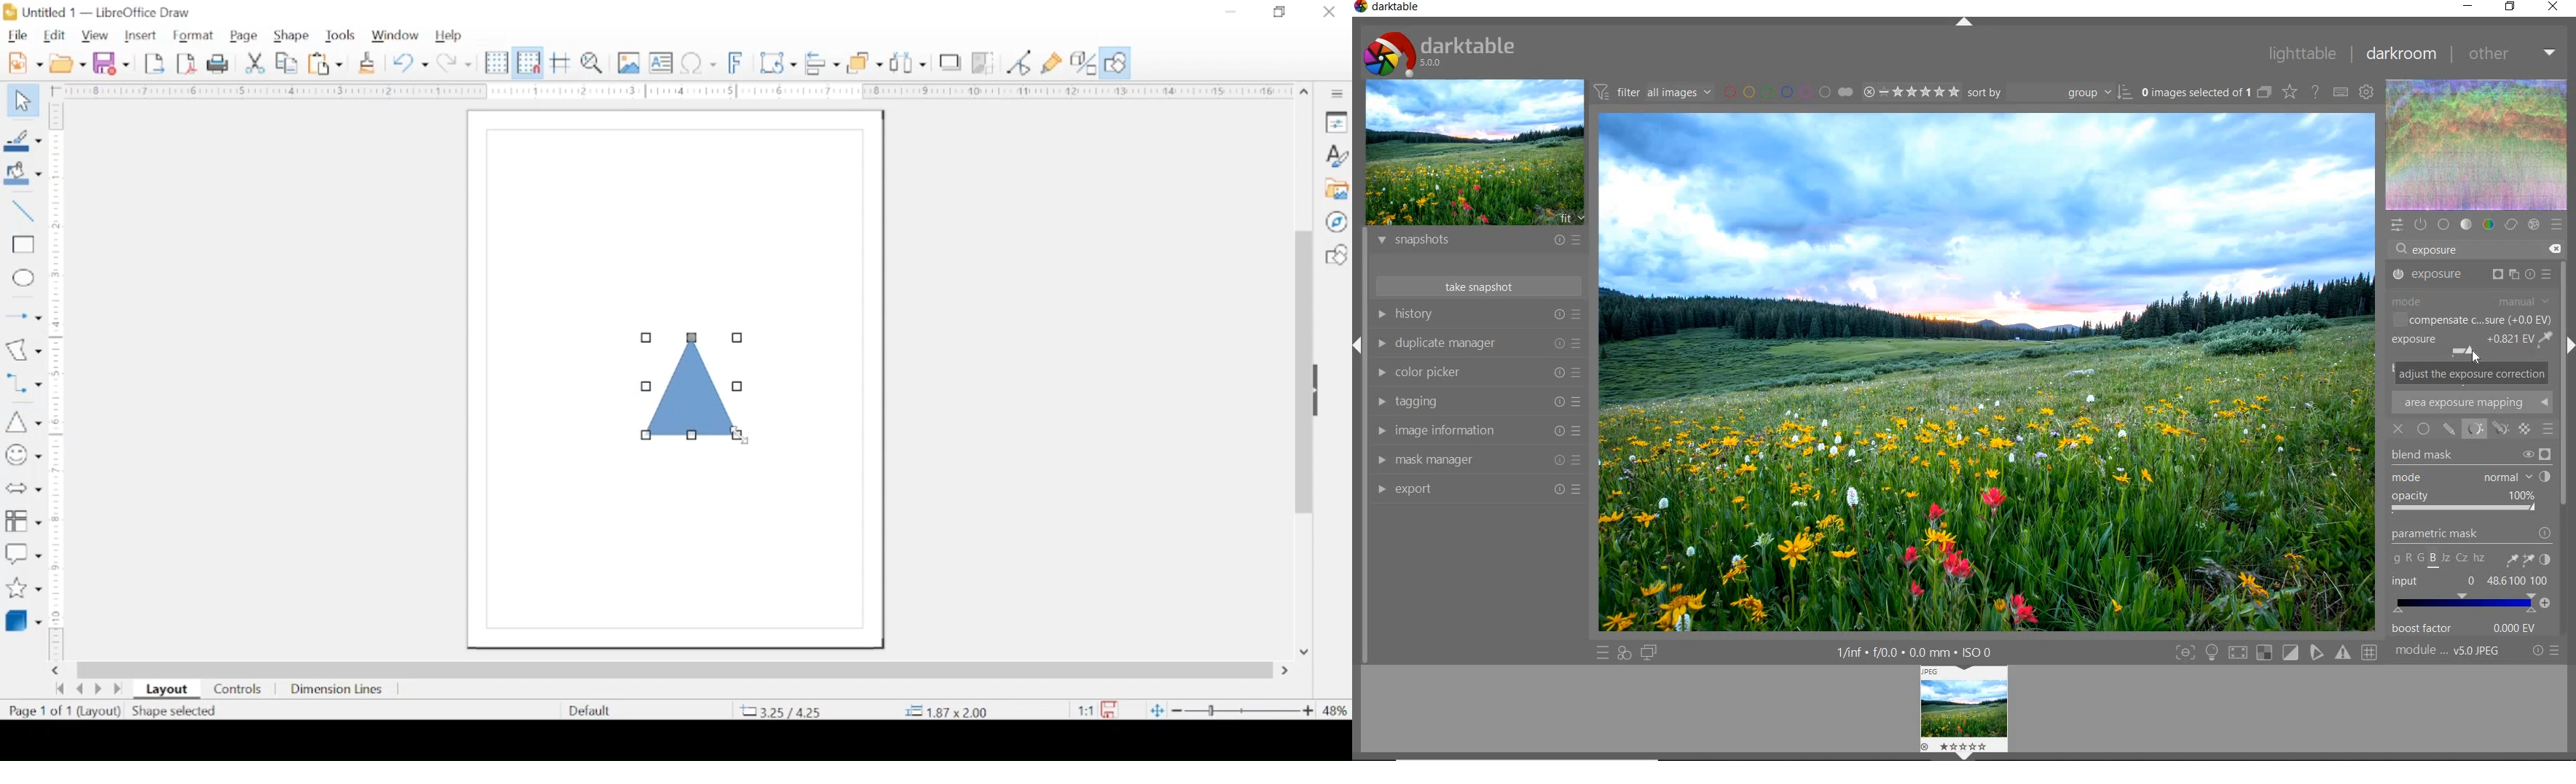 The image size is (2576, 784). What do you see at coordinates (496, 63) in the screenshot?
I see `display grid` at bounding box center [496, 63].